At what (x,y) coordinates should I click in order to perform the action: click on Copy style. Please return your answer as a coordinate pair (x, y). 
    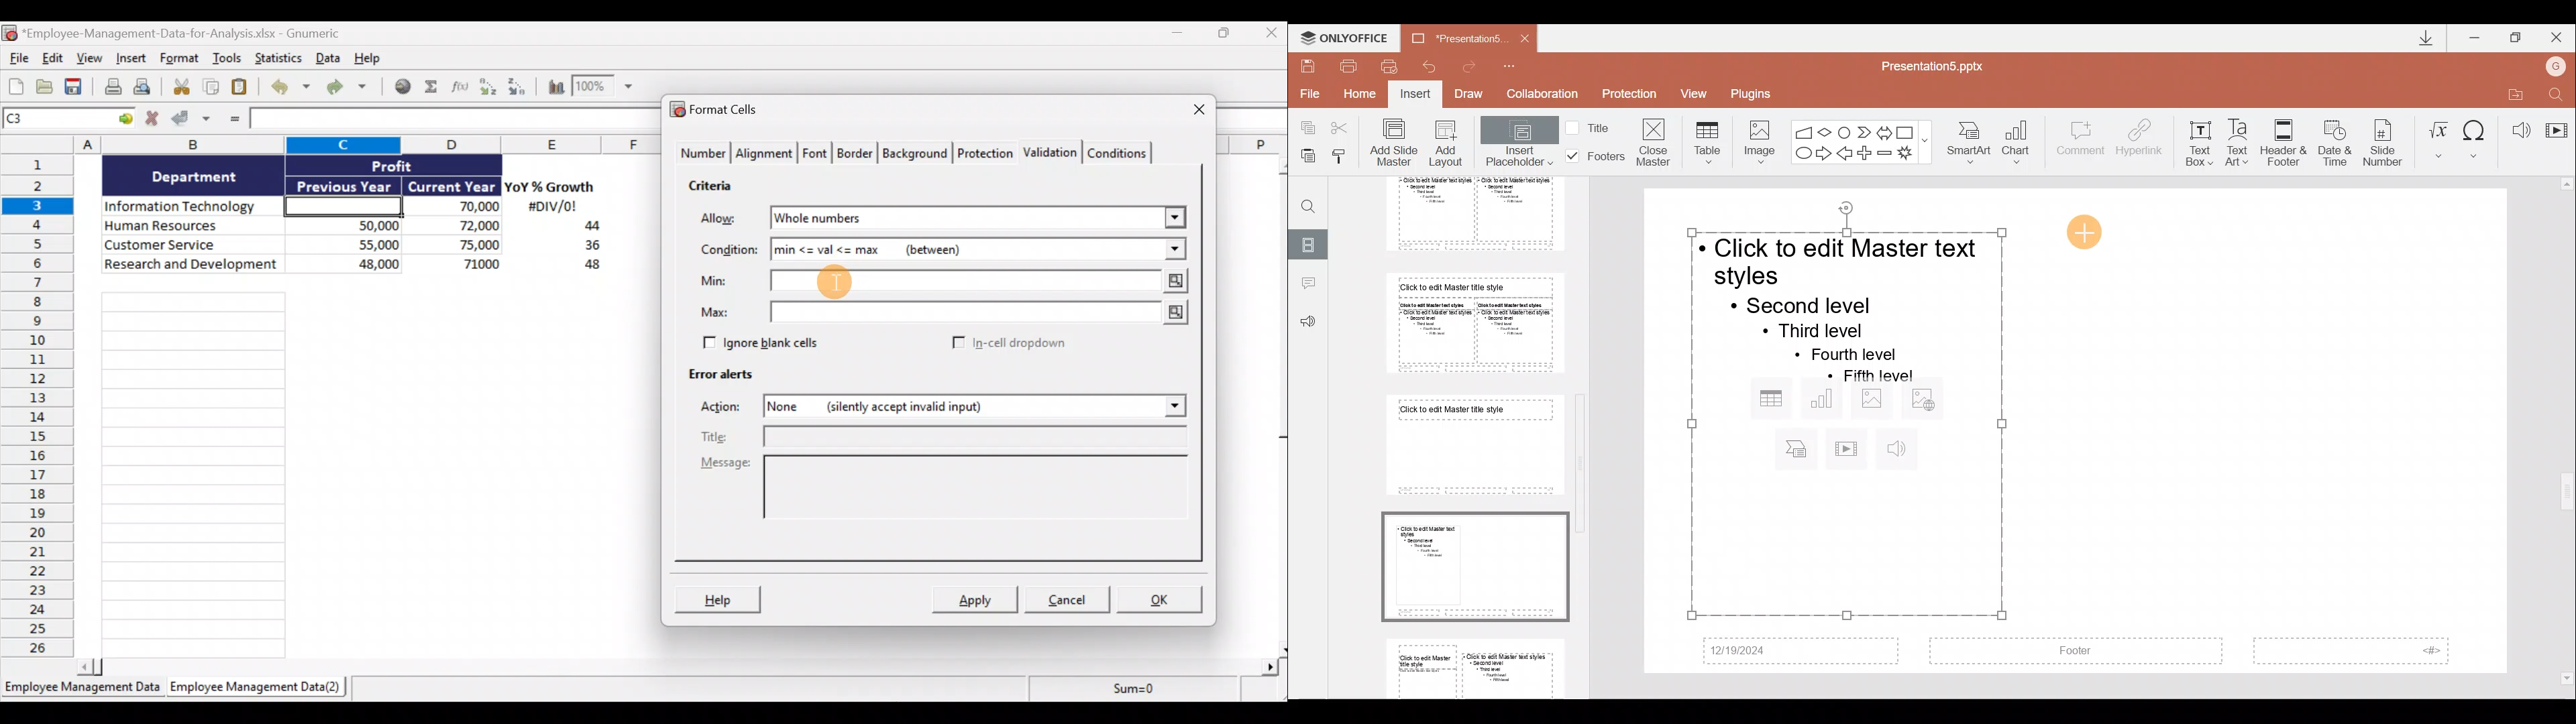
    Looking at the image, I should click on (1345, 156).